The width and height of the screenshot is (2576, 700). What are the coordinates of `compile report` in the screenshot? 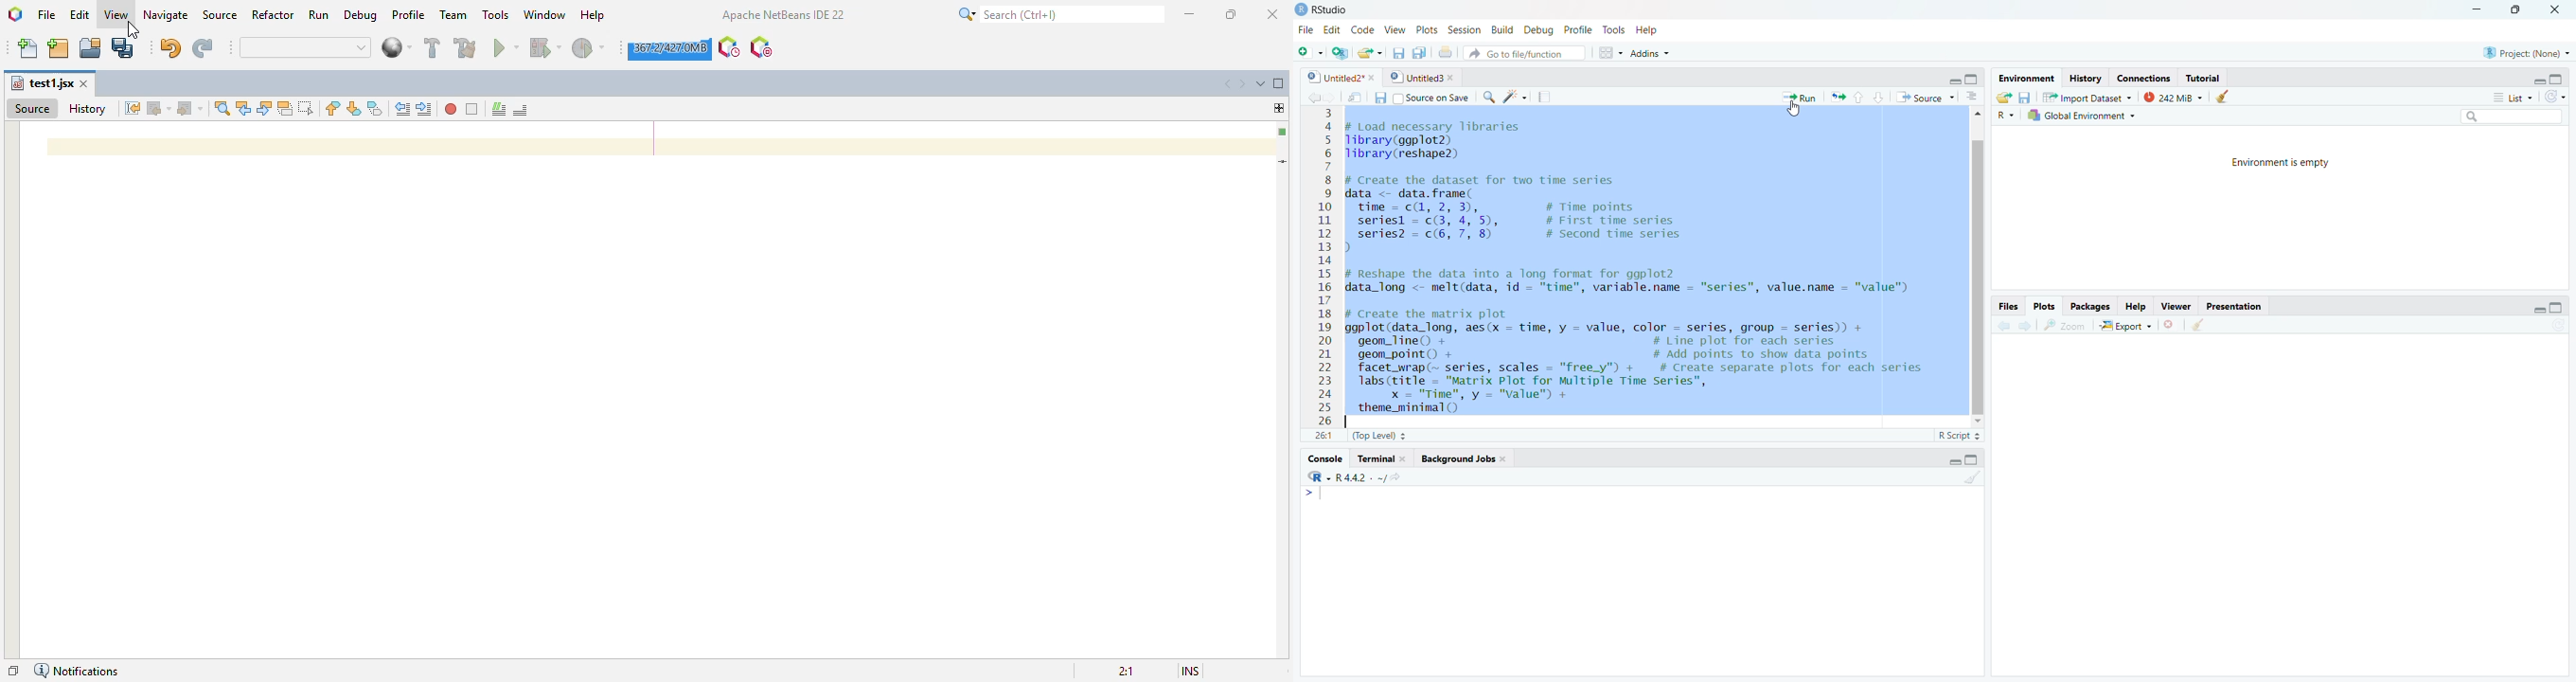 It's located at (1543, 97).